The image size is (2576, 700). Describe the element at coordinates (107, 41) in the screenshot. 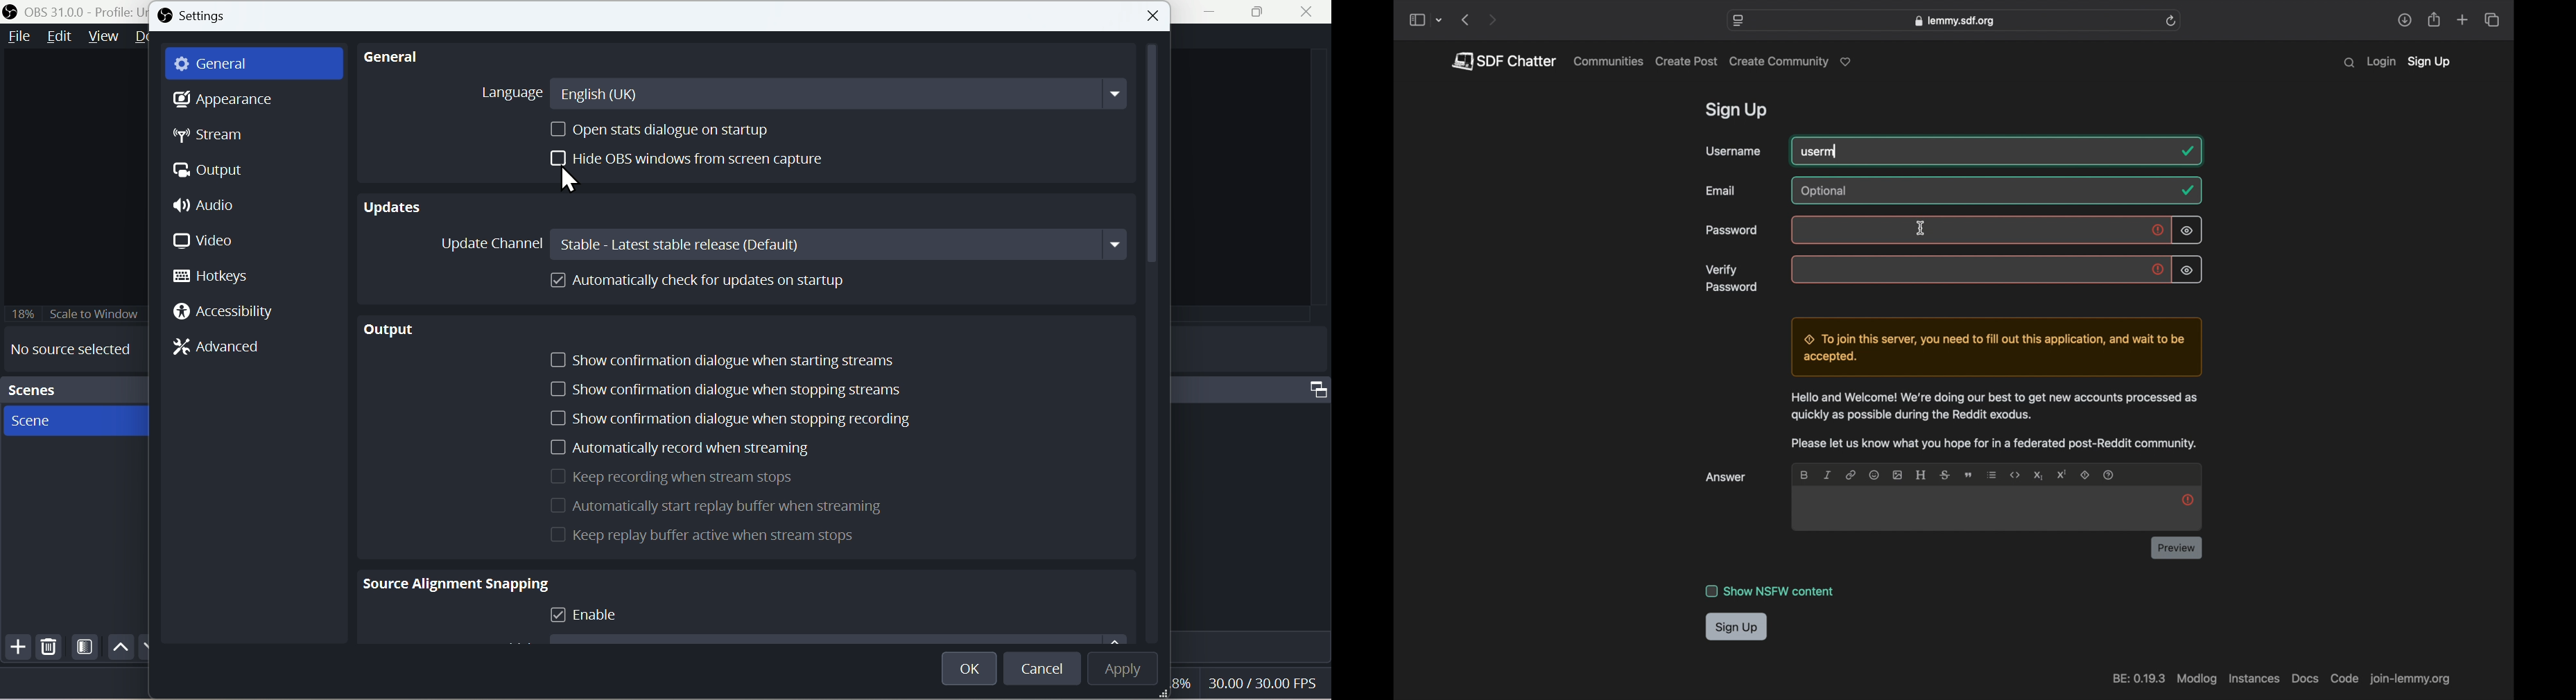

I see `view` at that location.